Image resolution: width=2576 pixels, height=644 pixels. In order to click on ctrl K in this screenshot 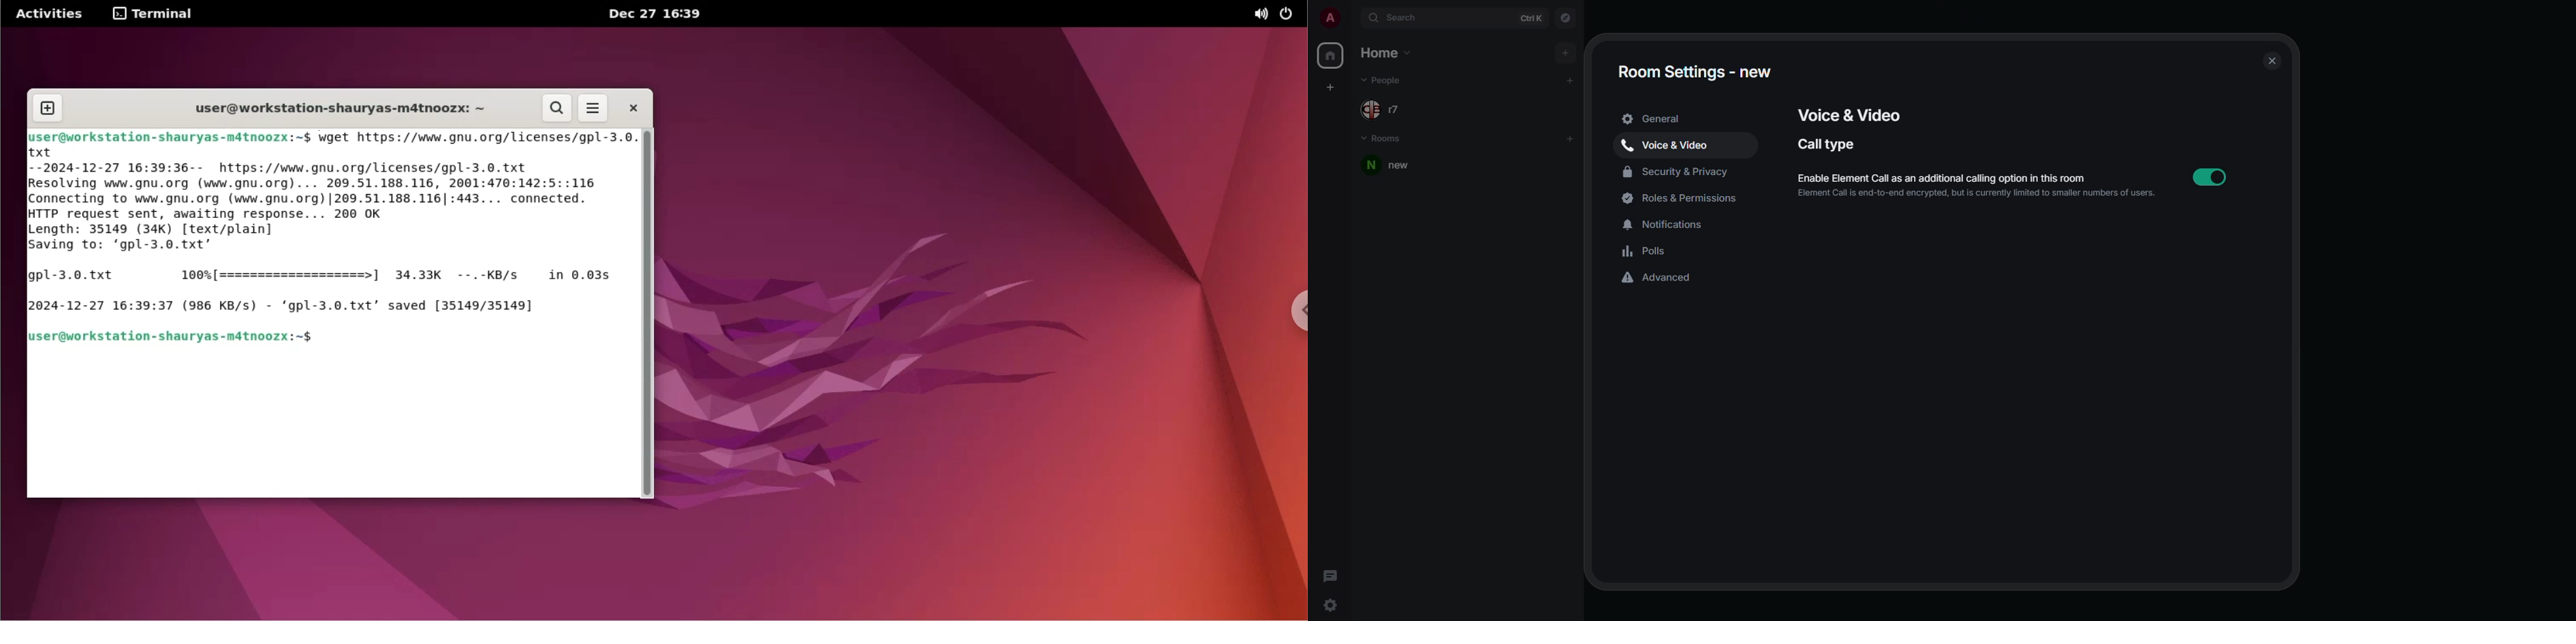, I will do `click(1532, 18)`.